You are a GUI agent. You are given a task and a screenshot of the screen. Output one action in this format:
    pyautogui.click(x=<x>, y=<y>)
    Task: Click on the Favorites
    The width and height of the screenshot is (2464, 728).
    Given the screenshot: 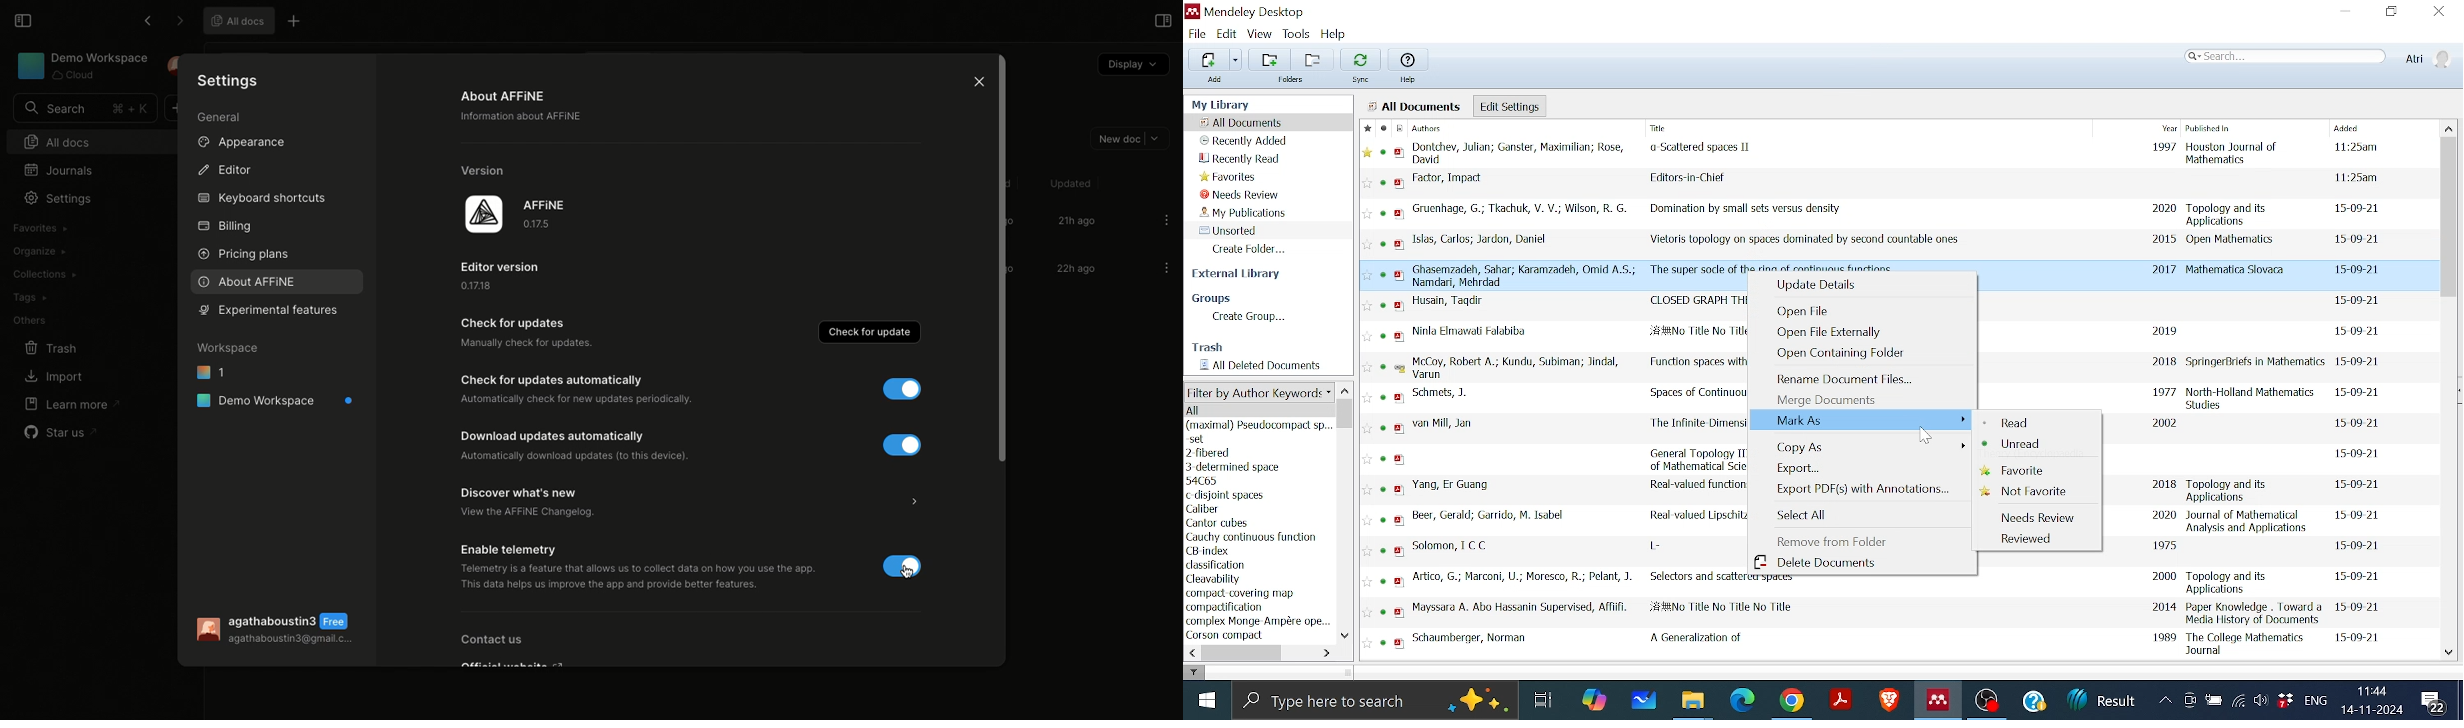 What is the action you would take?
    pyautogui.click(x=1227, y=177)
    